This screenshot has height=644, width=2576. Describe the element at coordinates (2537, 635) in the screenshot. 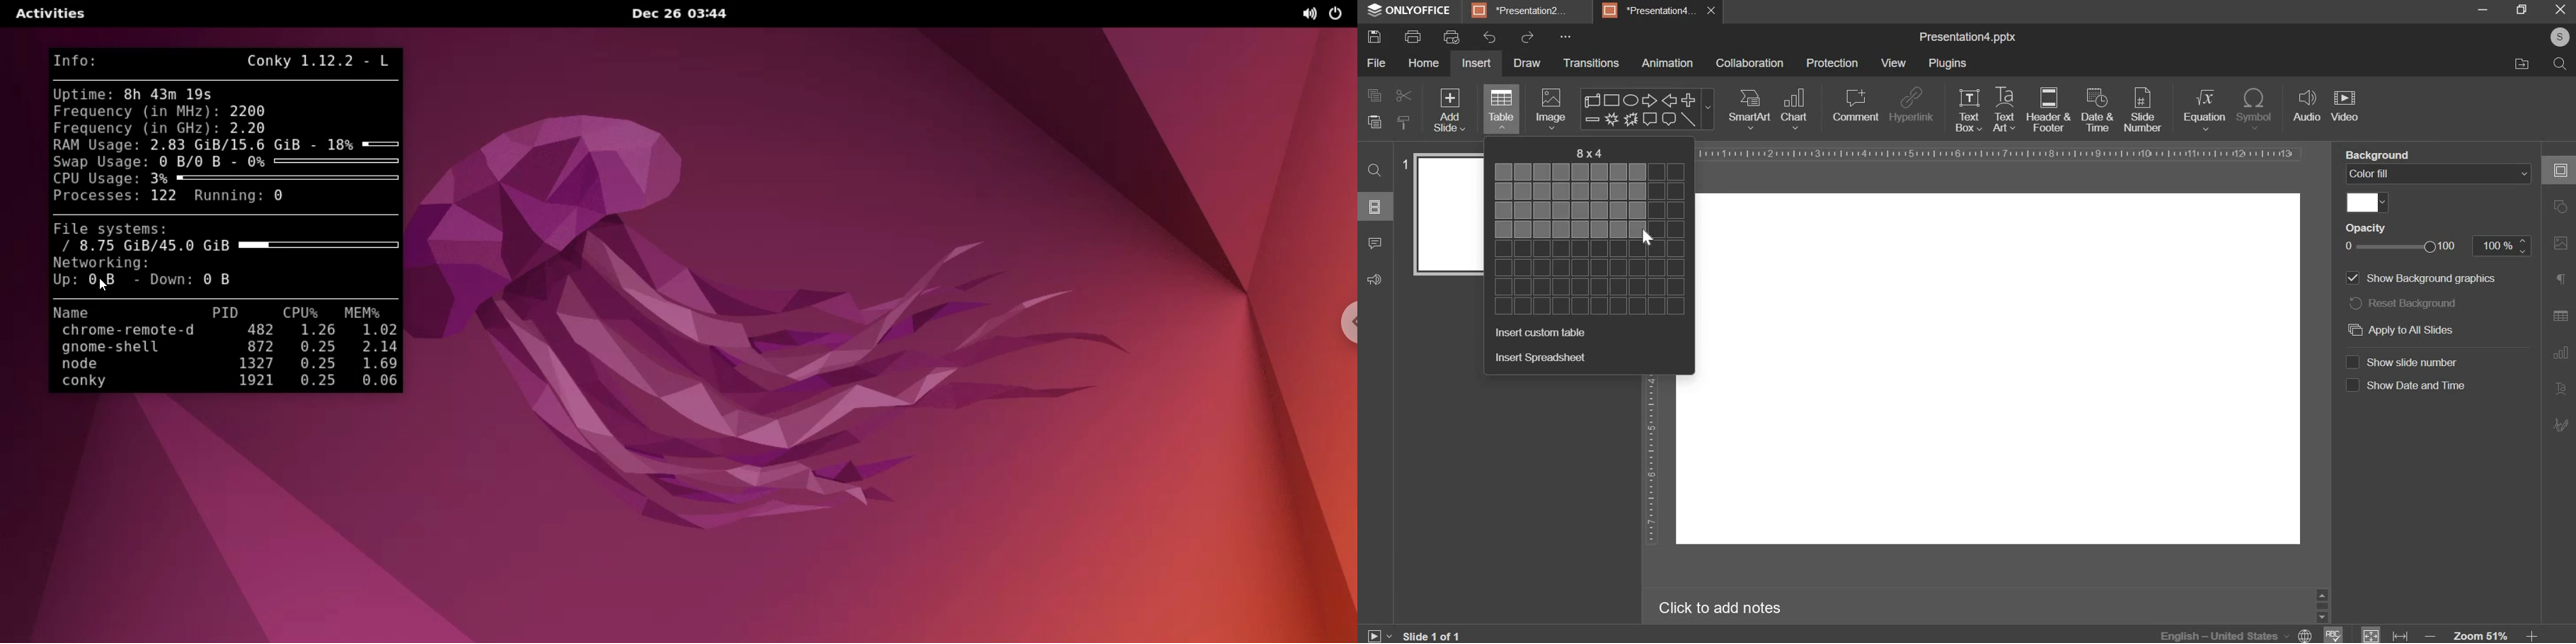

I see `zoom in` at that location.